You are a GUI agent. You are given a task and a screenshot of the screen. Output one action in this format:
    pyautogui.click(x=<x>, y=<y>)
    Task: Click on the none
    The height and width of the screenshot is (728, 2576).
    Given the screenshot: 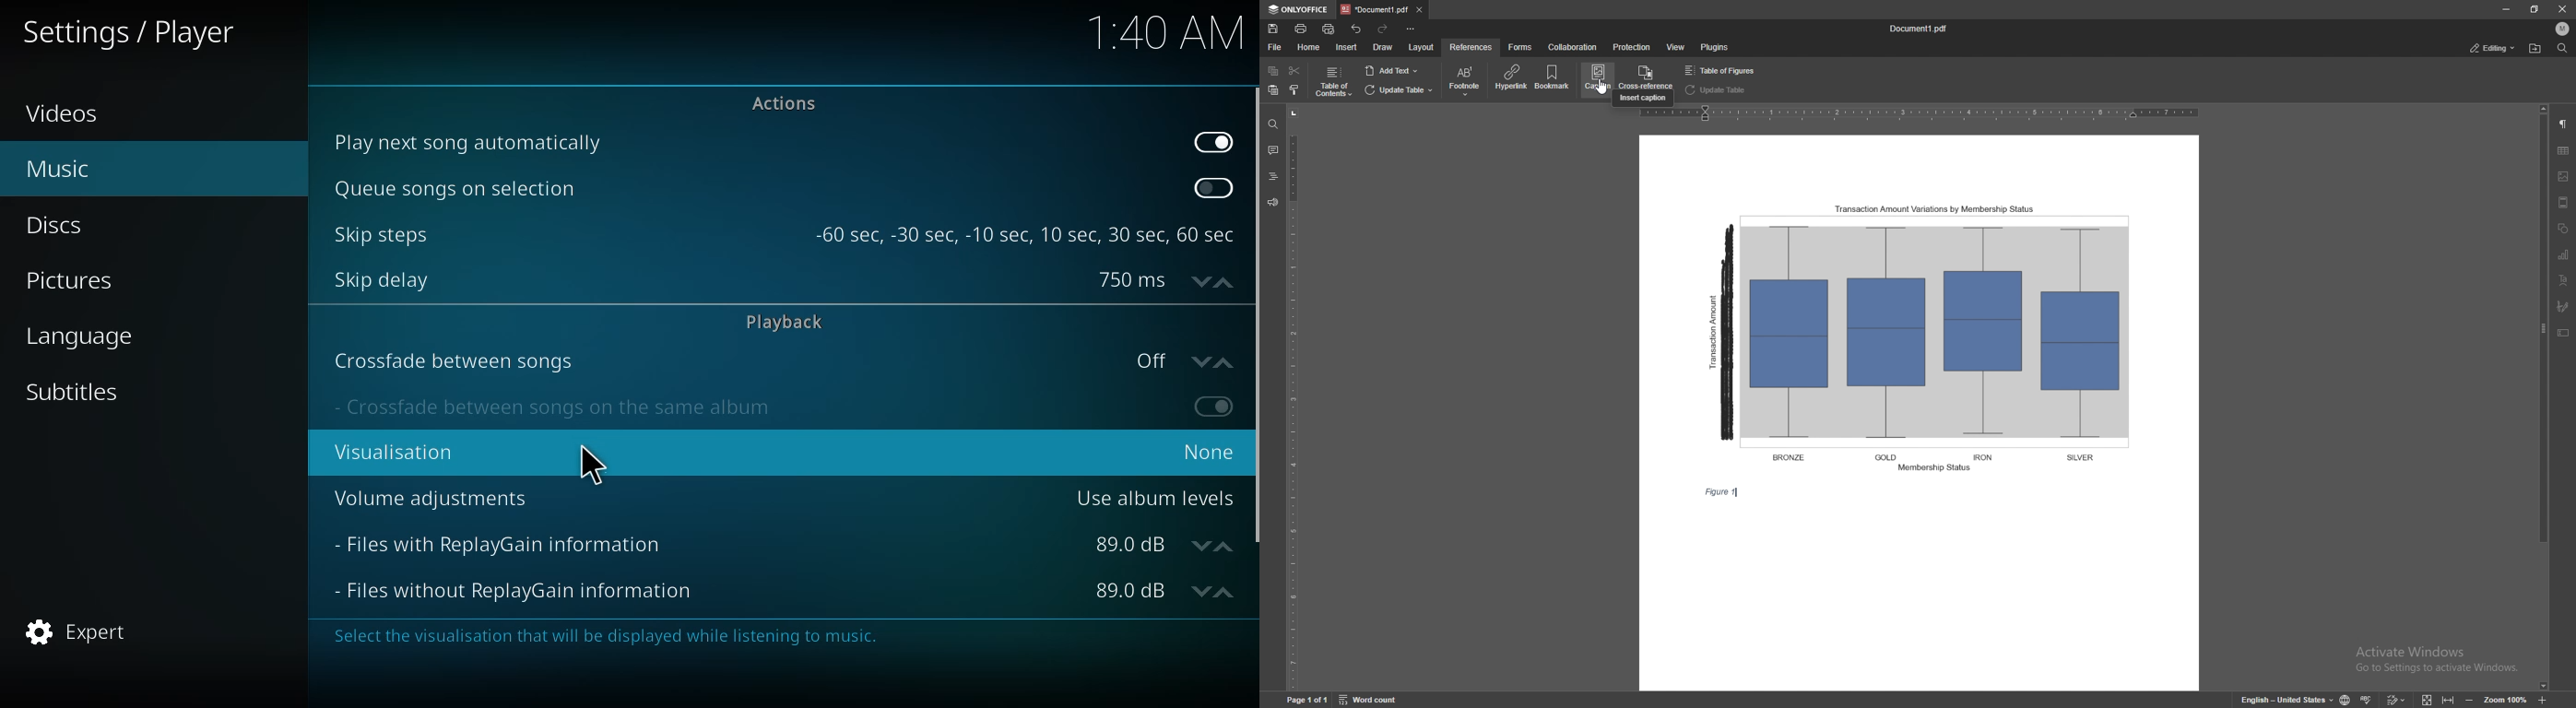 What is the action you would take?
    pyautogui.click(x=1210, y=451)
    